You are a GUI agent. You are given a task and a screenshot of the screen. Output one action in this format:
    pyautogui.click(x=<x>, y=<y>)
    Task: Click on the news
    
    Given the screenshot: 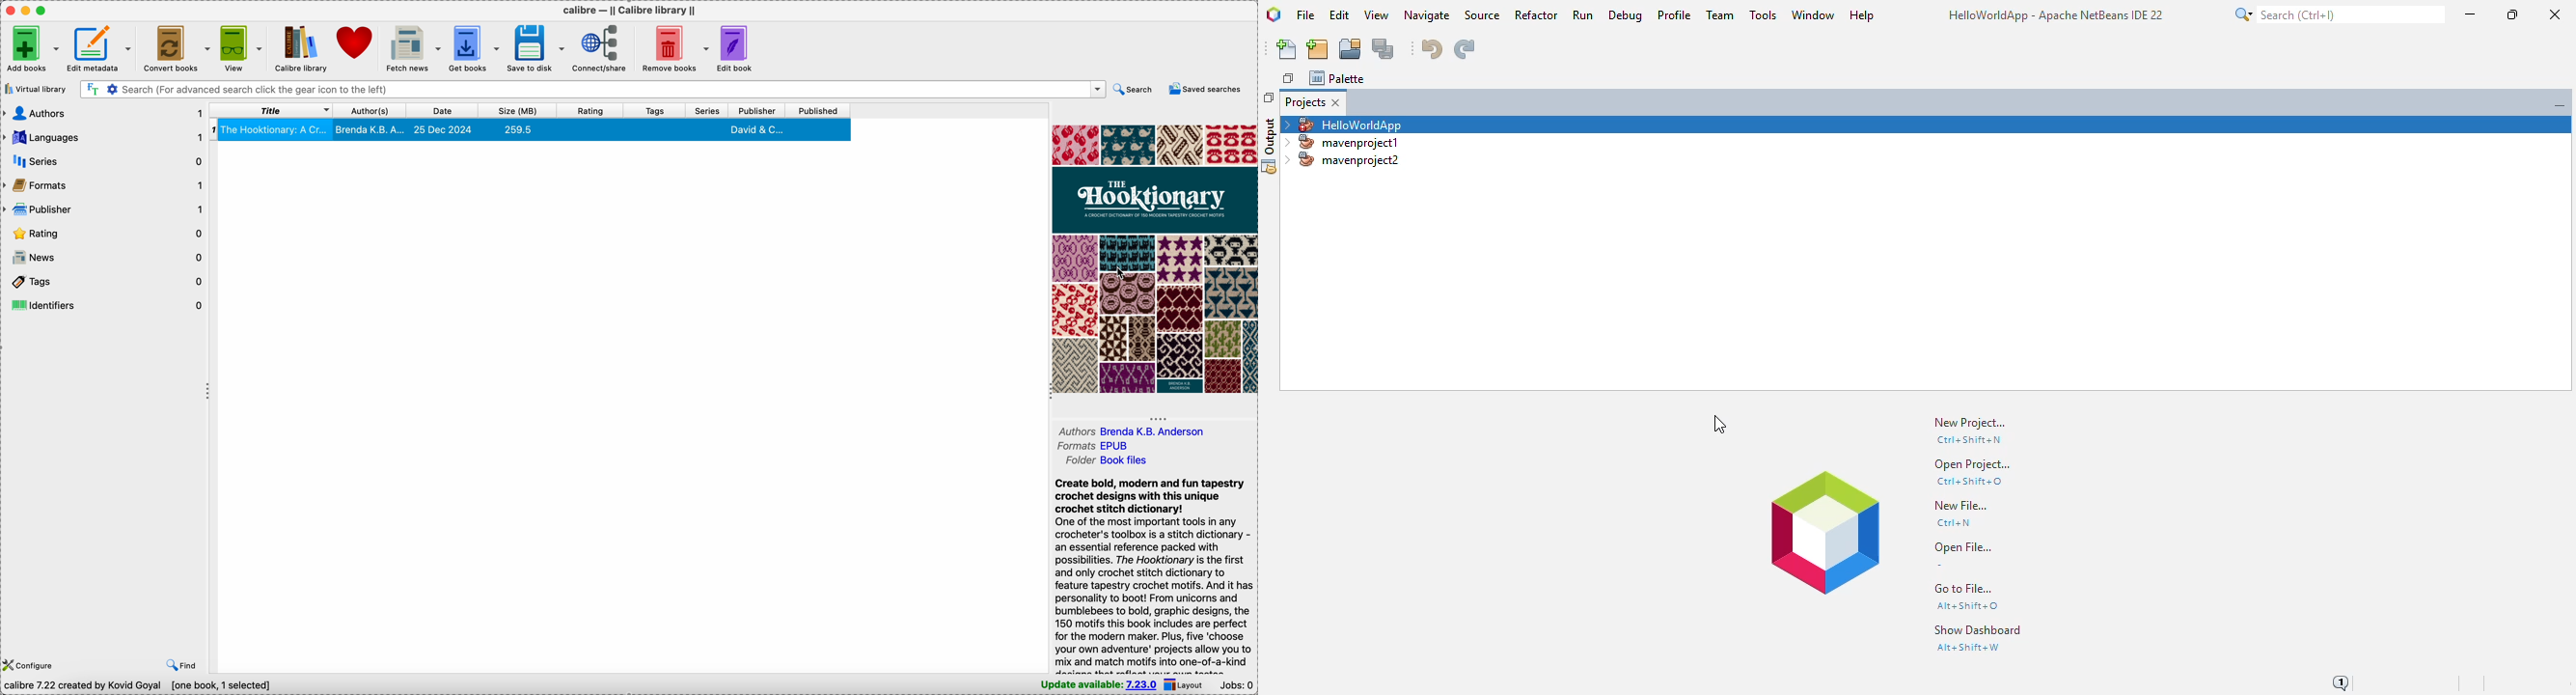 What is the action you would take?
    pyautogui.click(x=105, y=258)
    